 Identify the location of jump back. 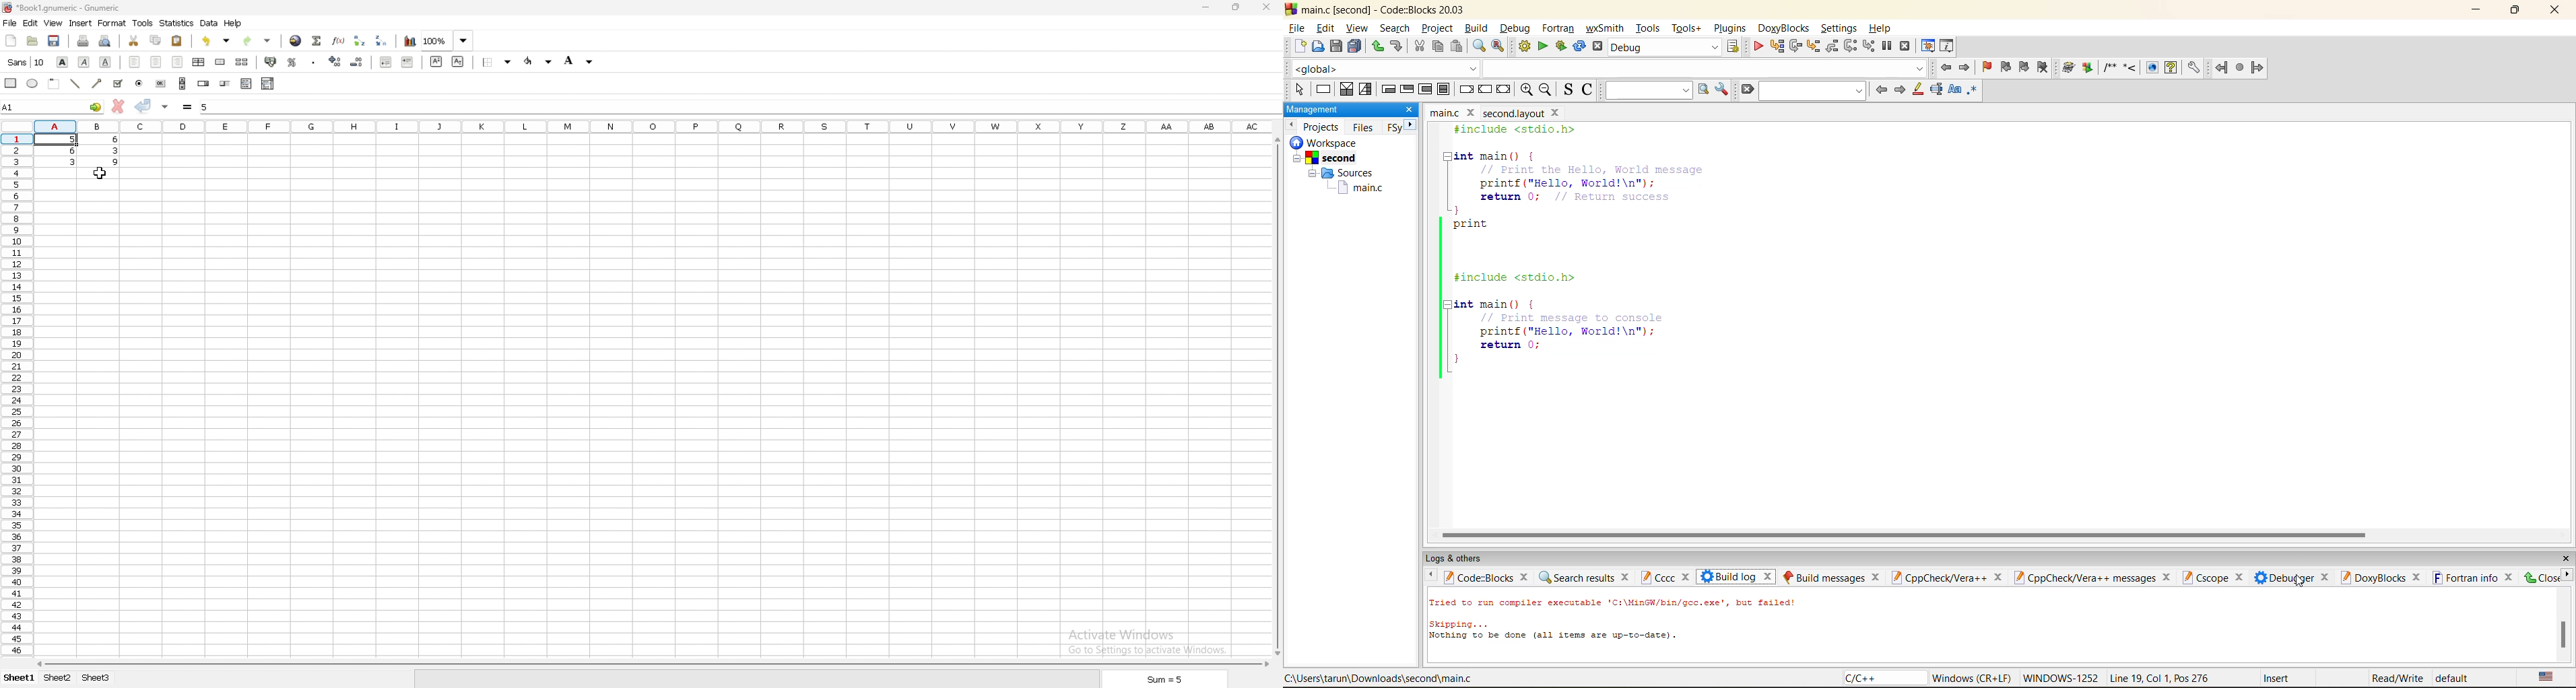
(1948, 69).